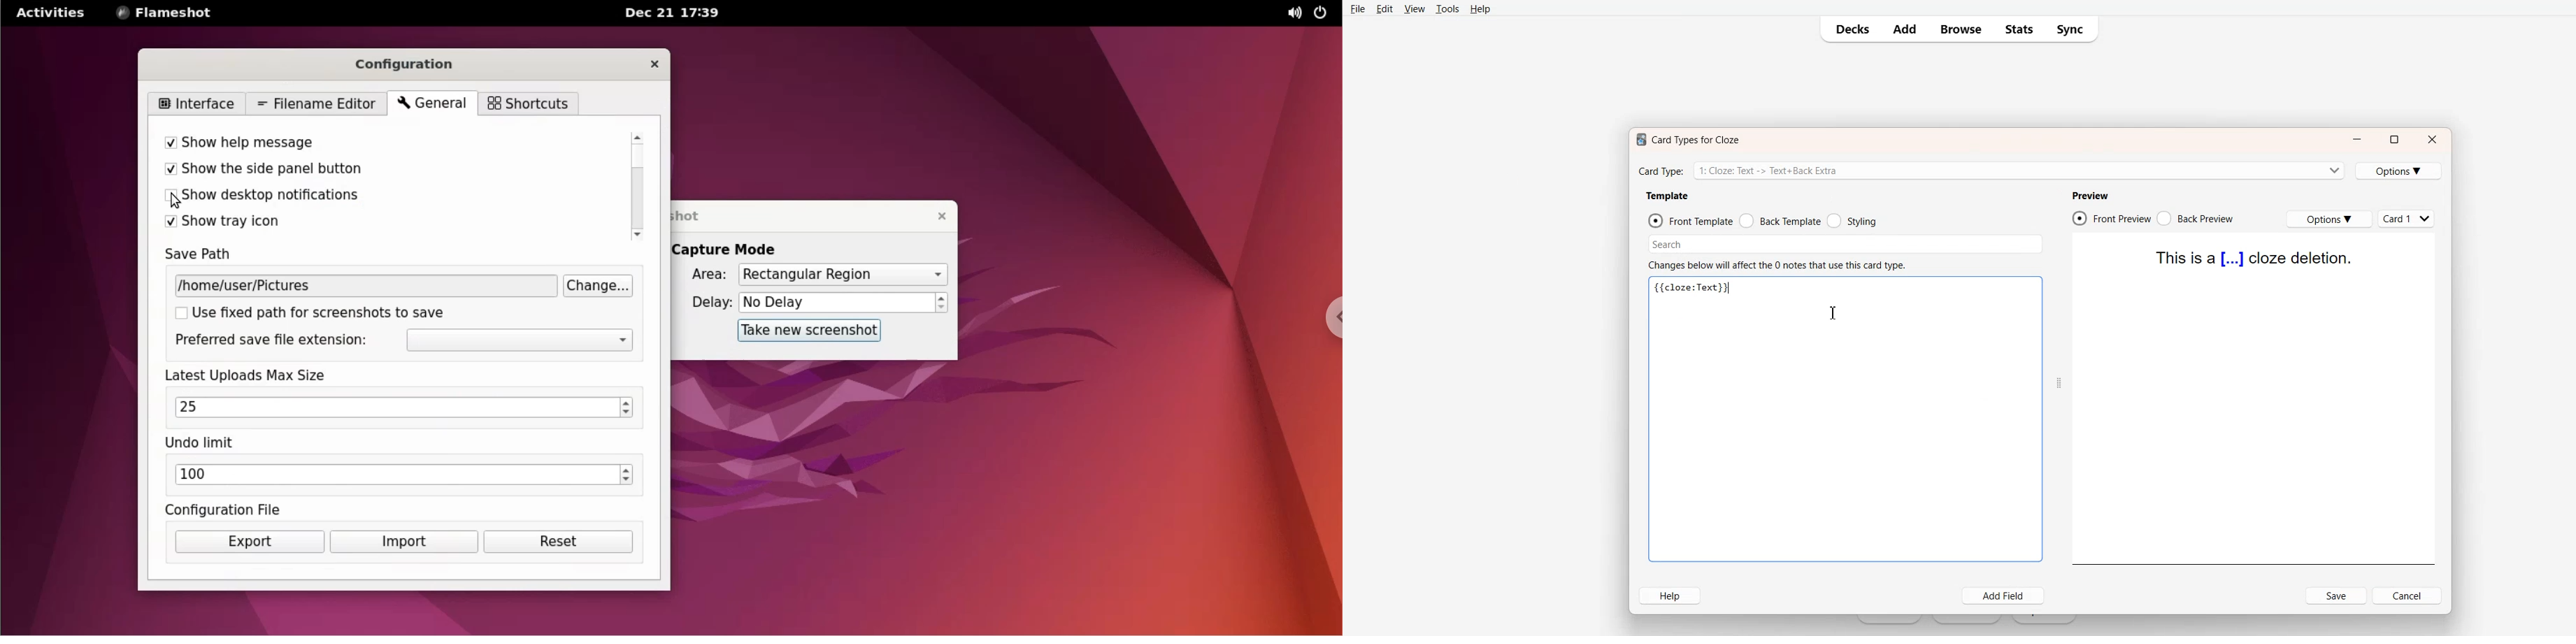 The image size is (2576, 644). Describe the element at coordinates (228, 509) in the screenshot. I see `configuration file ` at that location.